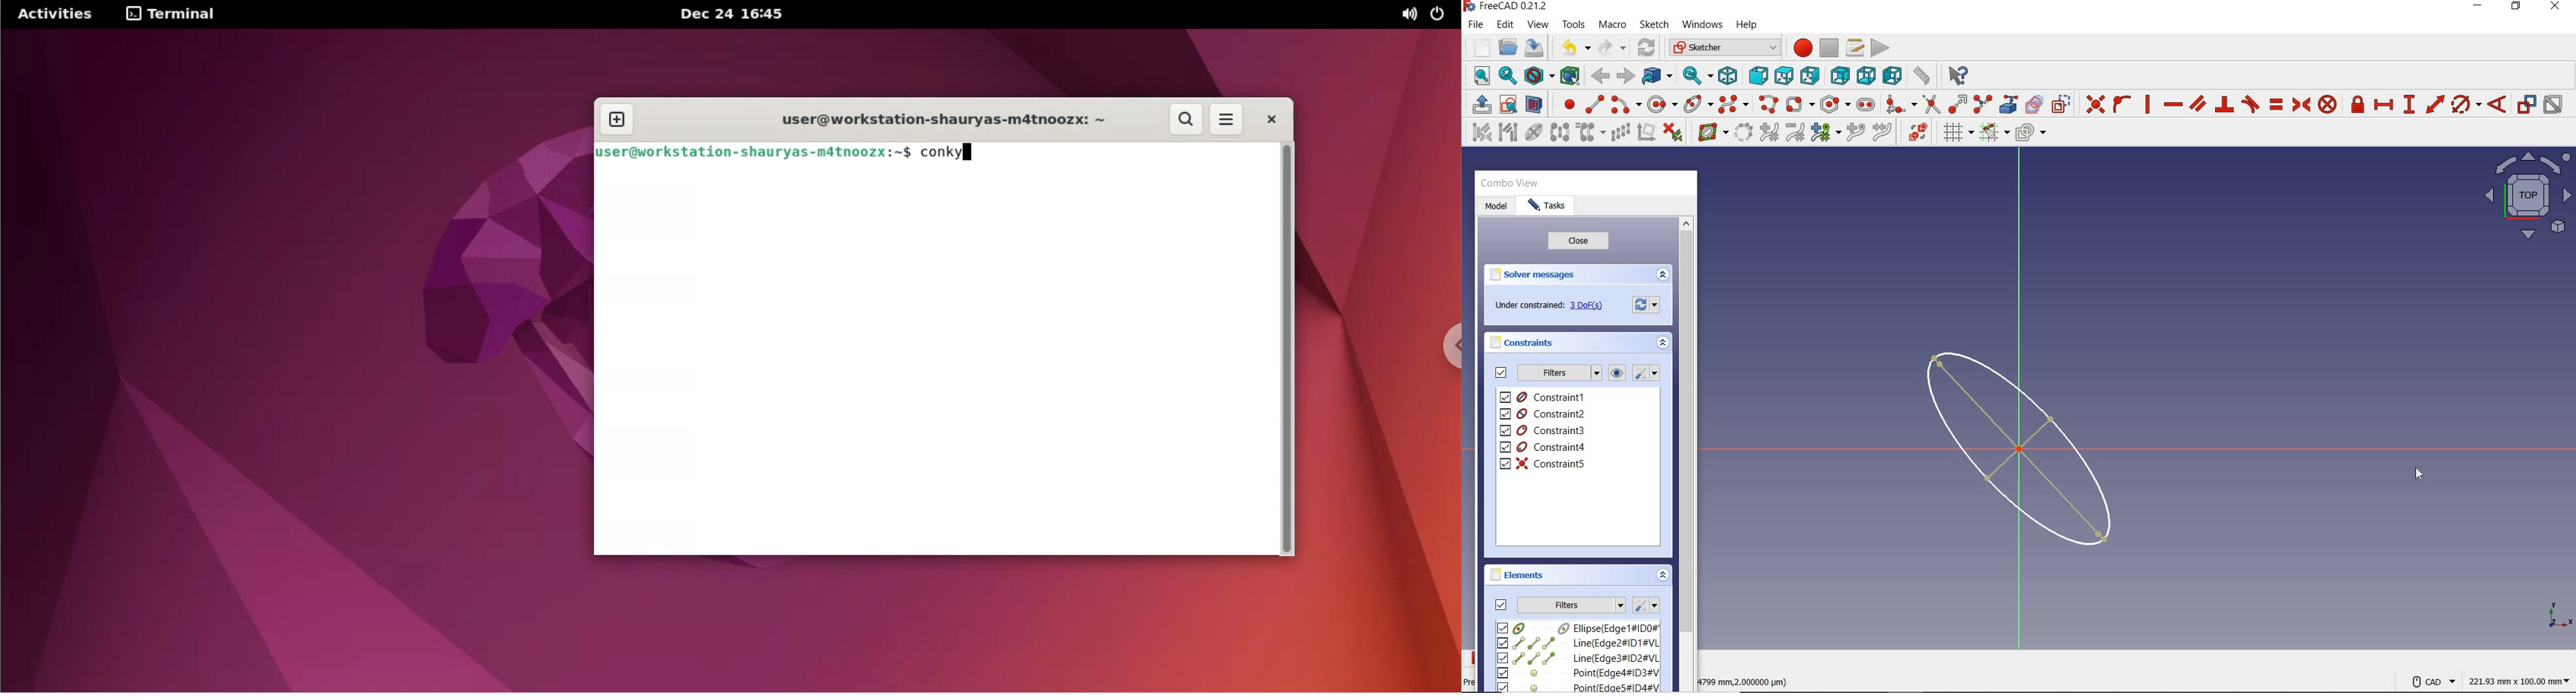  What do you see at coordinates (1957, 132) in the screenshot?
I see `toggle grid` at bounding box center [1957, 132].